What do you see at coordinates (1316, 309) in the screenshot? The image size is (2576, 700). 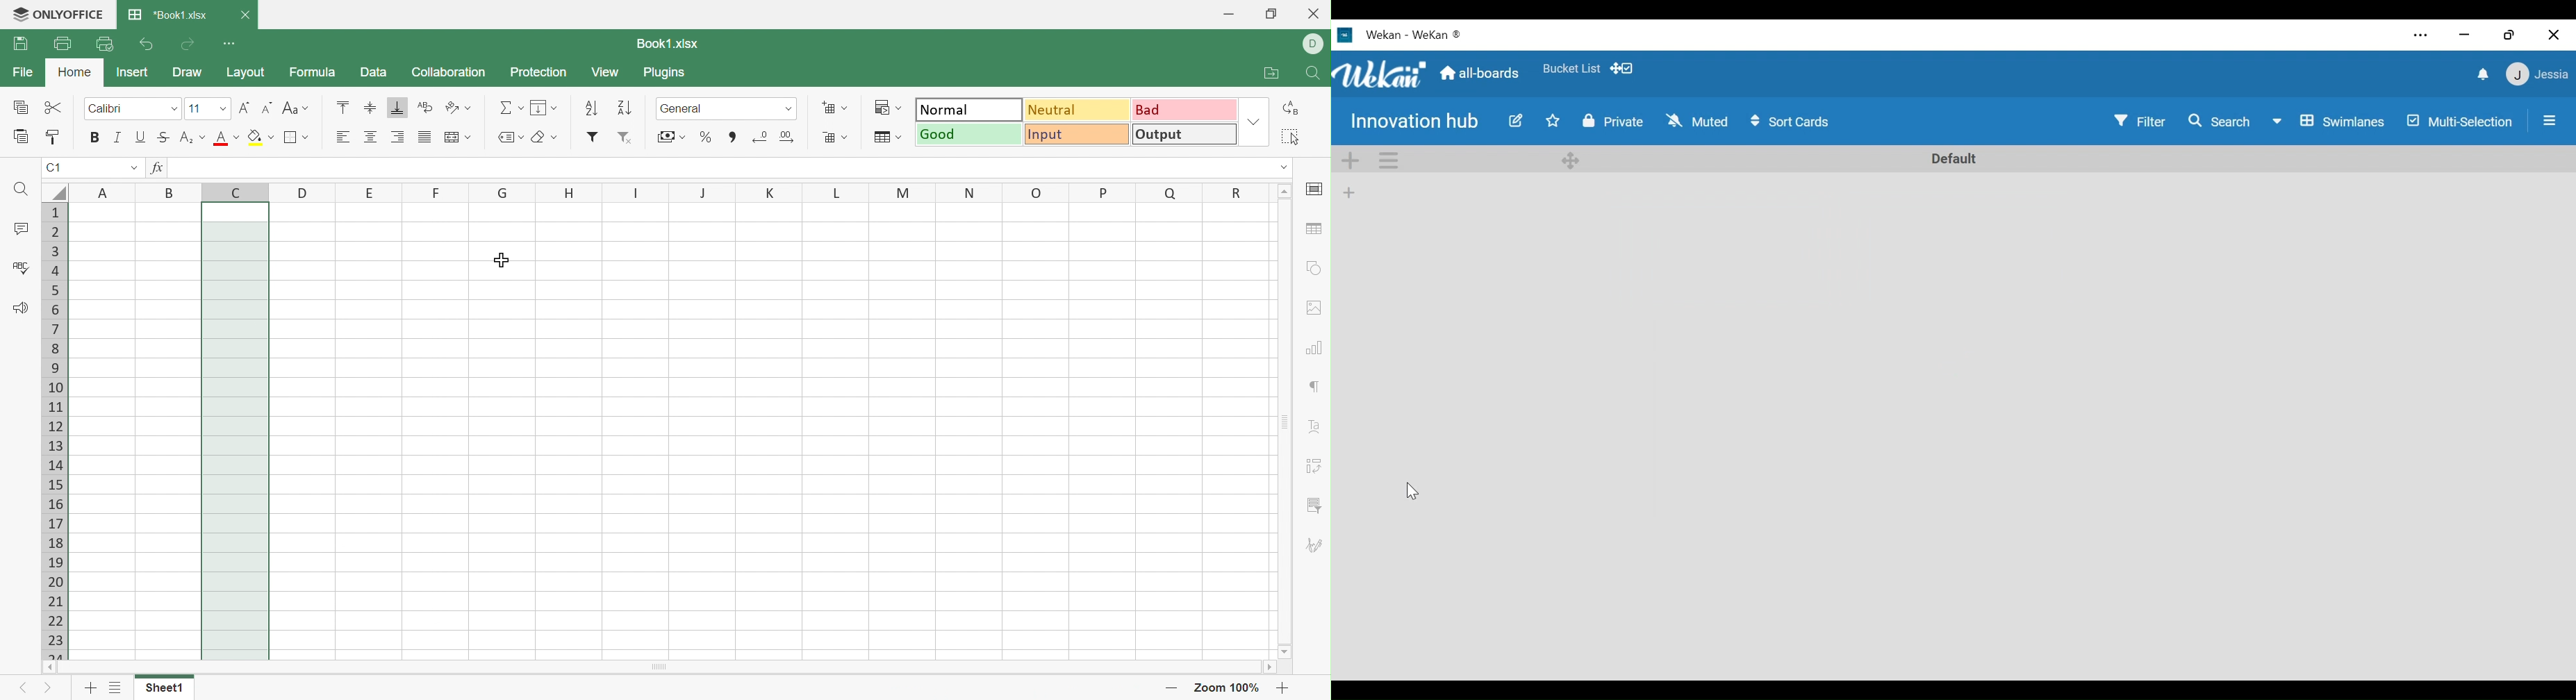 I see `Image settings` at bounding box center [1316, 309].